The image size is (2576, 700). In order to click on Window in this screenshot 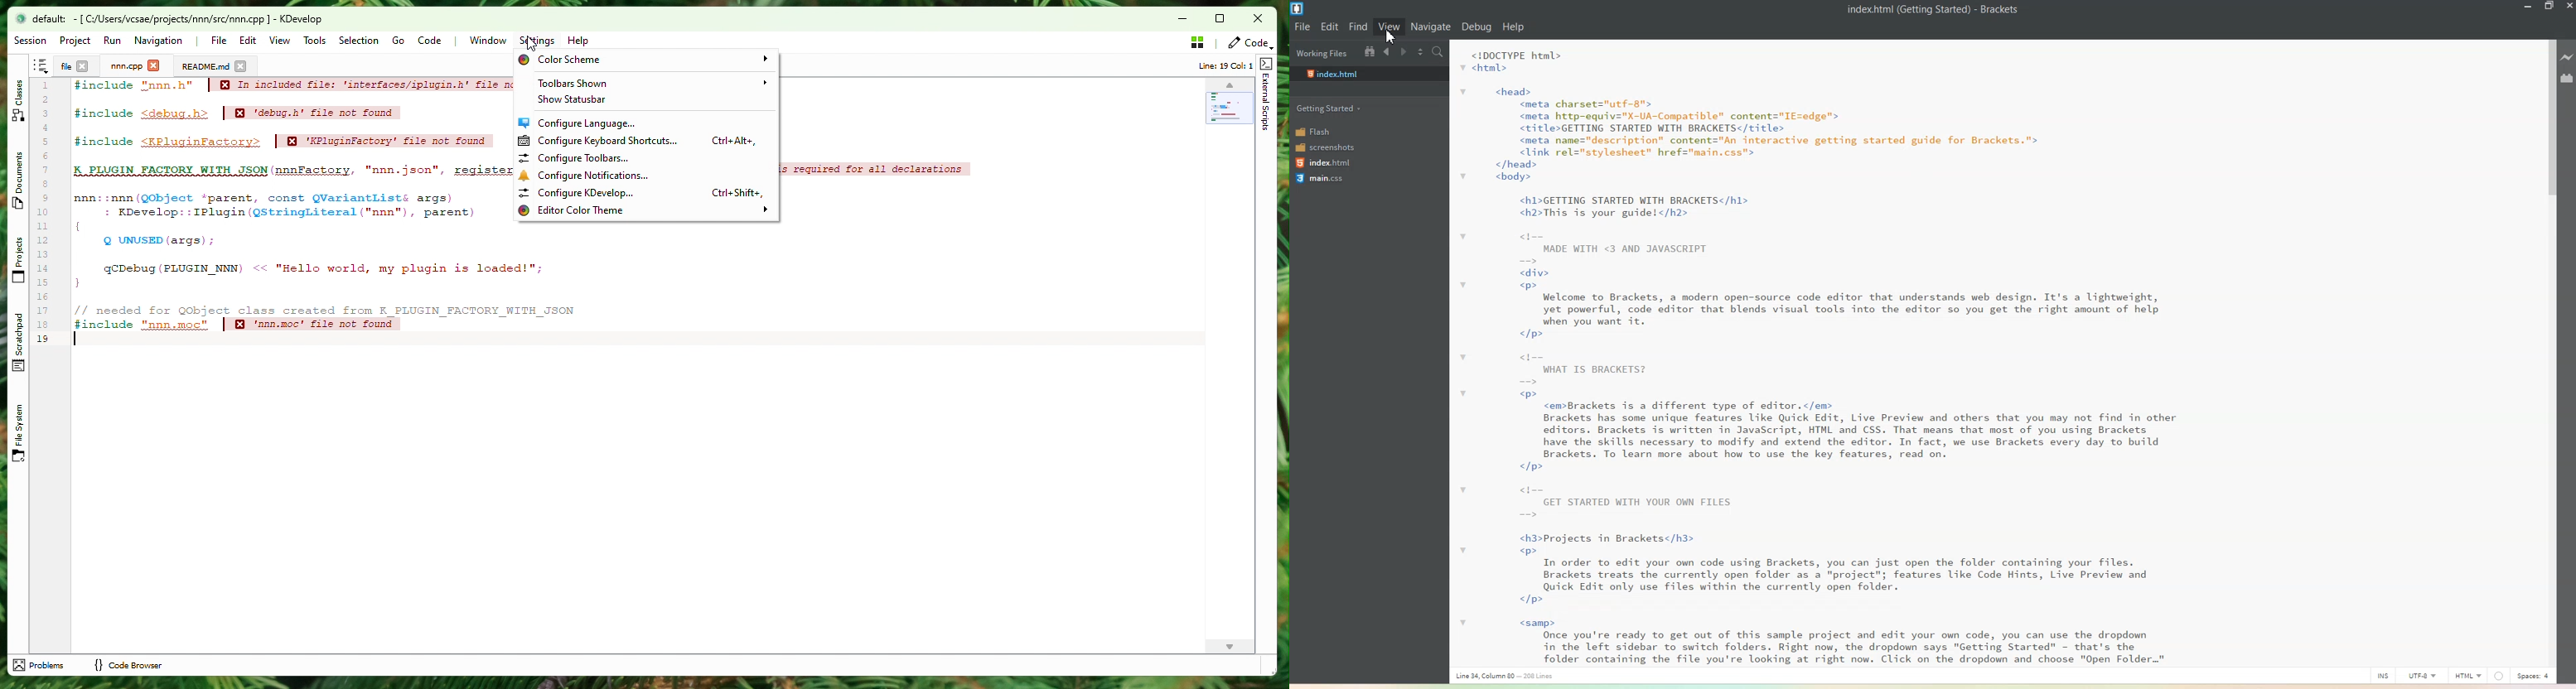, I will do `click(484, 41)`.